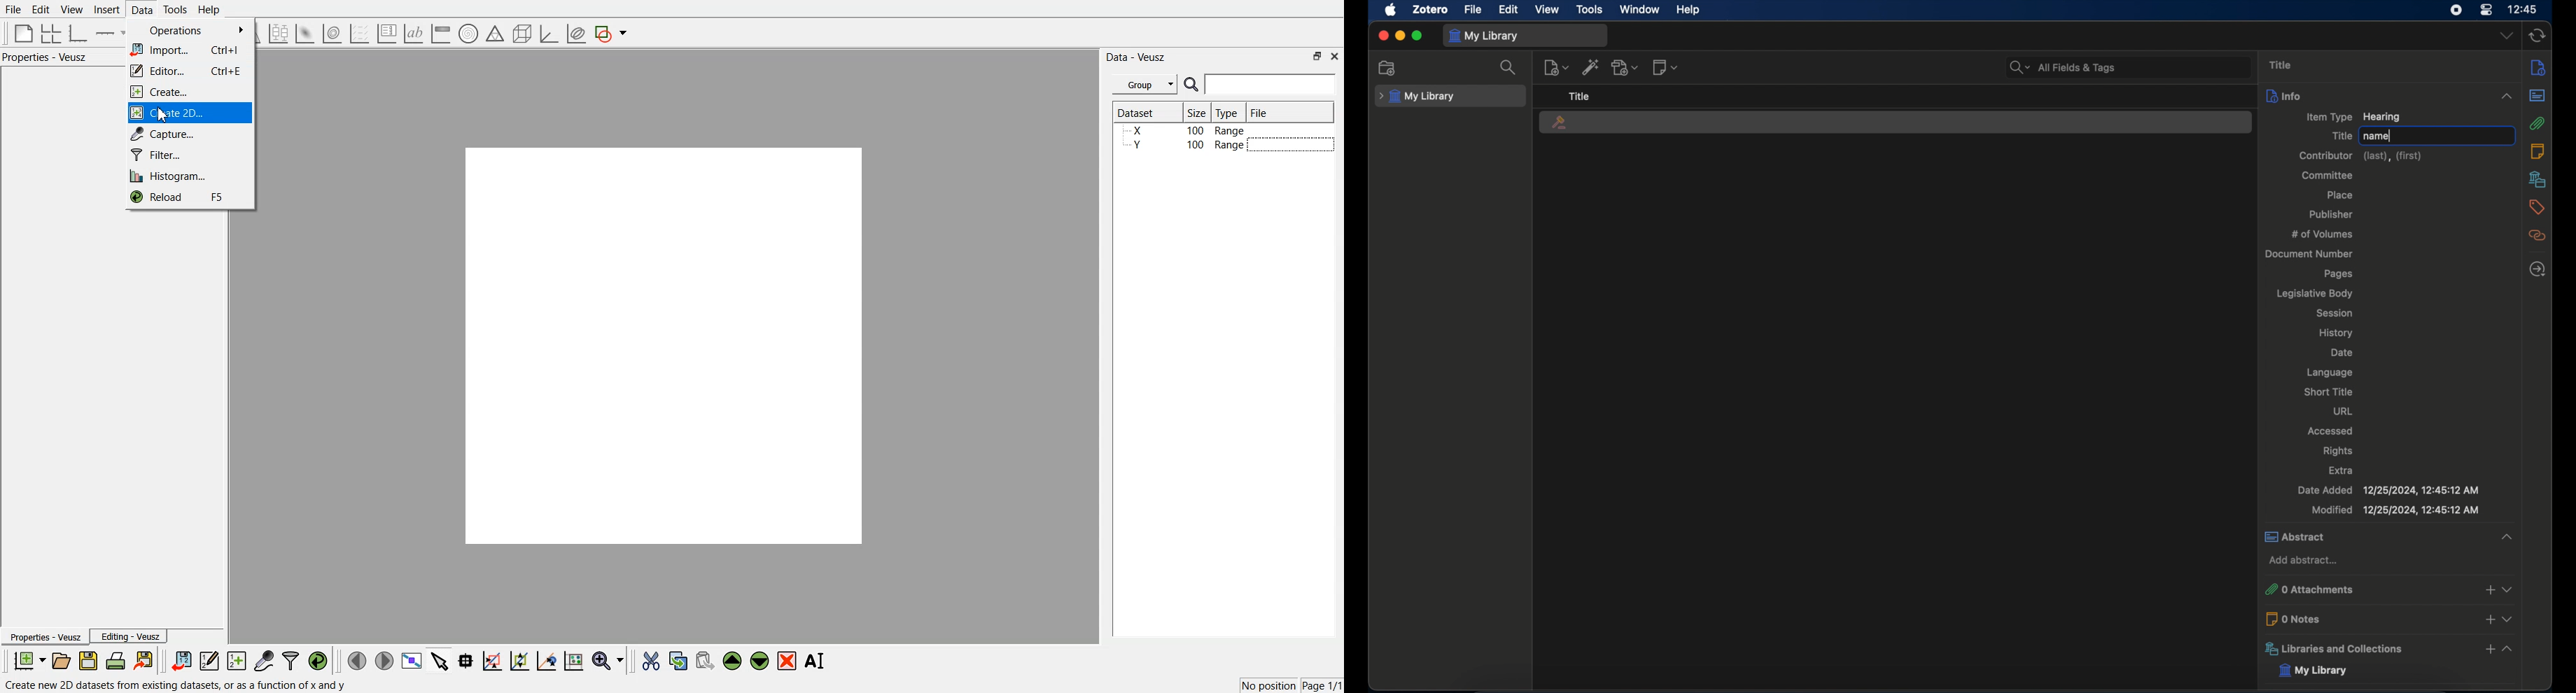 The image size is (2576, 700). Describe the element at coordinates (733, 661) in the screenshot. I see `Move up the selected widget` at that location.